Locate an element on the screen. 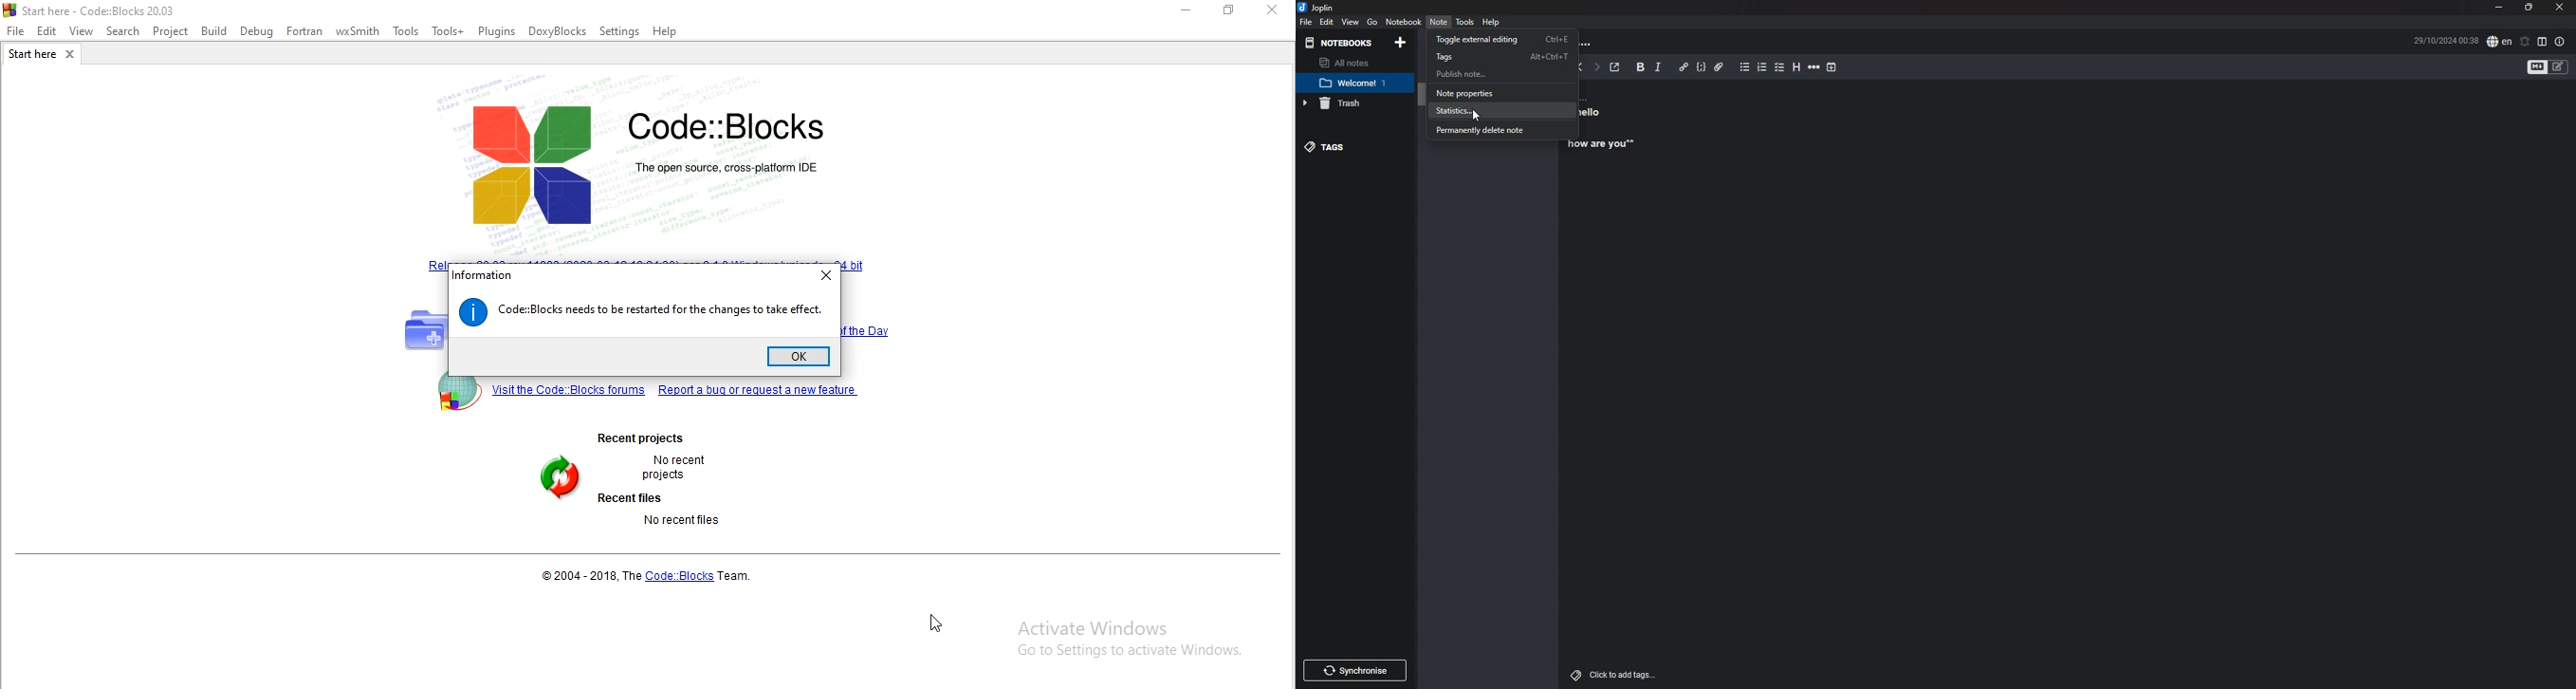 Image resolution: width=2576 pixels, height=700 pixels. help is located at coordinates (1491, 22).